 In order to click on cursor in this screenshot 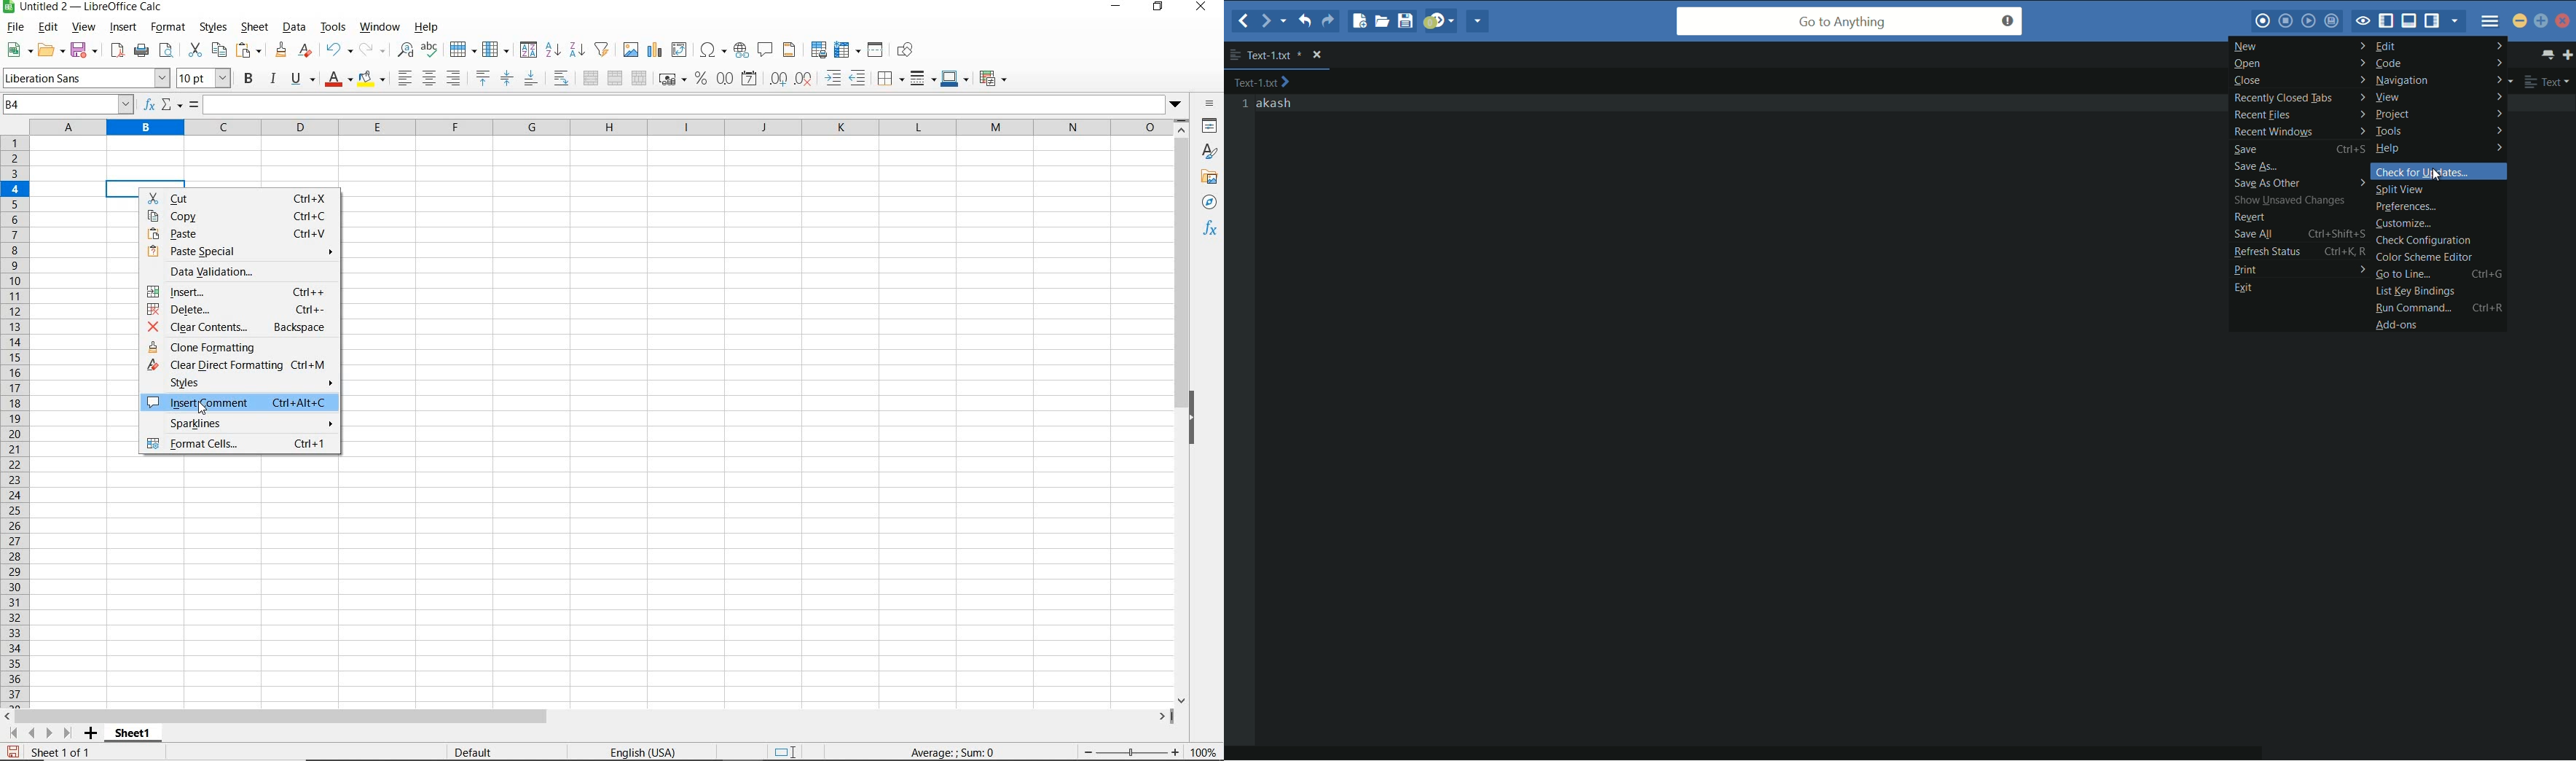, I will do `click(205, 410)`.